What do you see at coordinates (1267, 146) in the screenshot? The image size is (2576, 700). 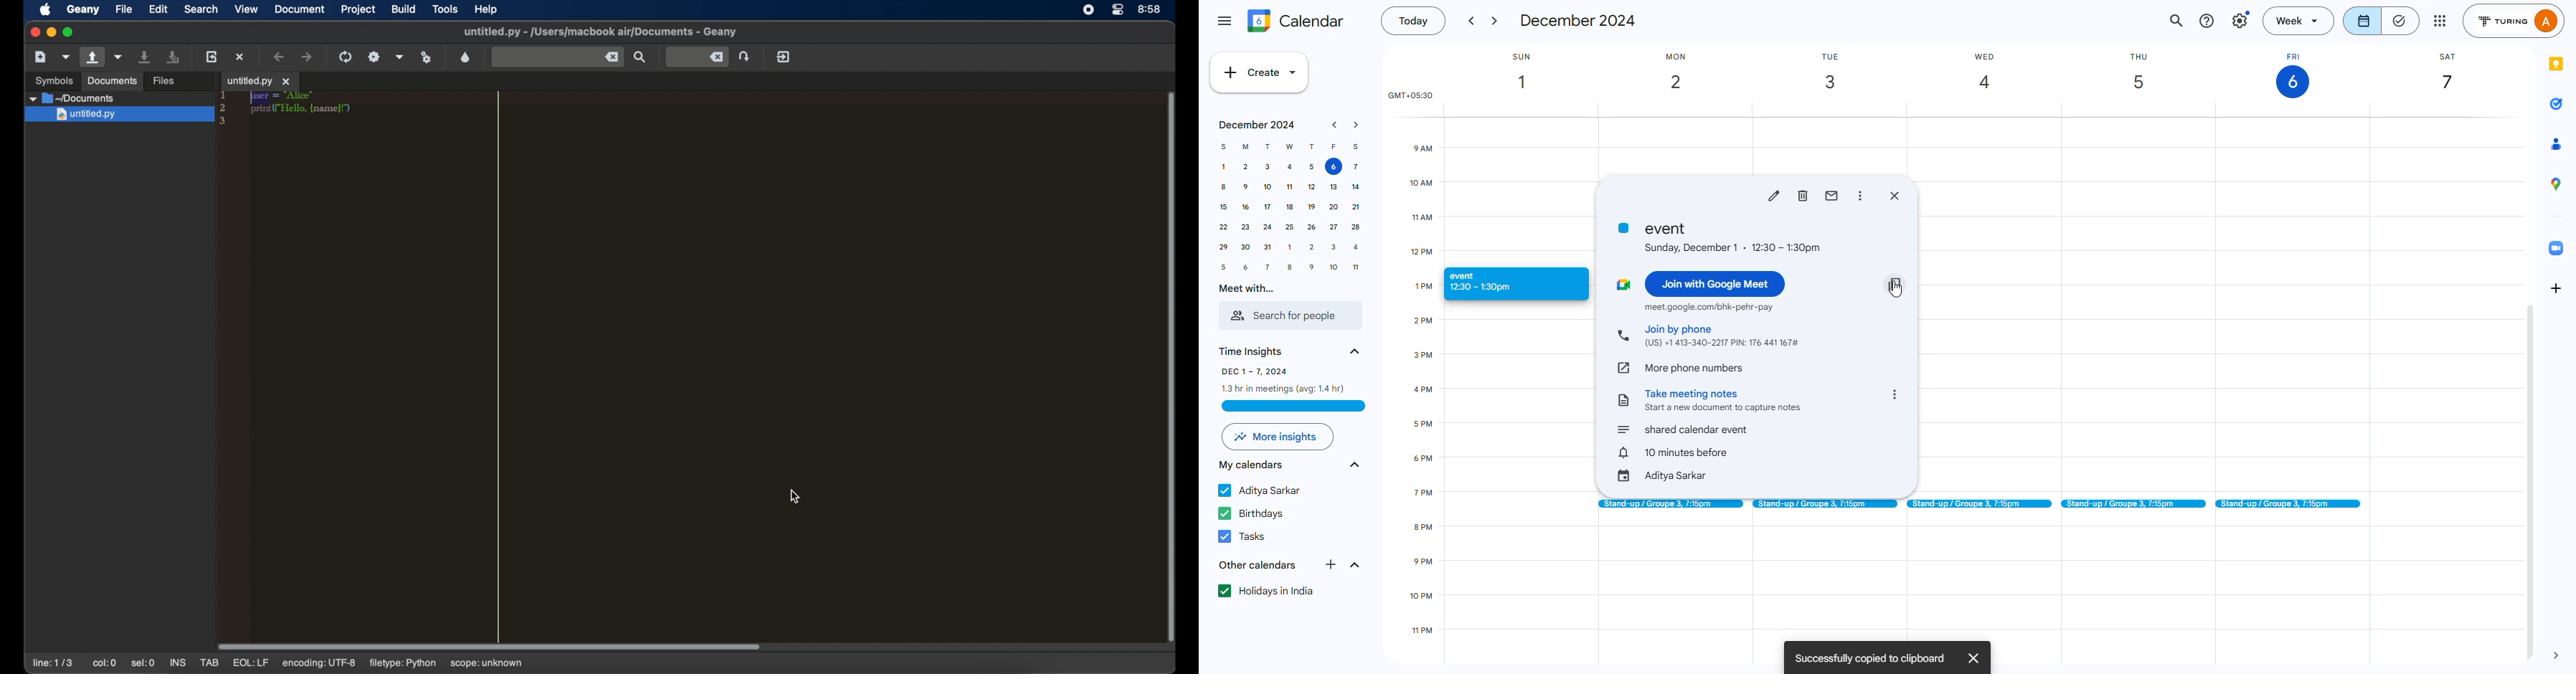 I see `T` at bounding box center [1267, 146].